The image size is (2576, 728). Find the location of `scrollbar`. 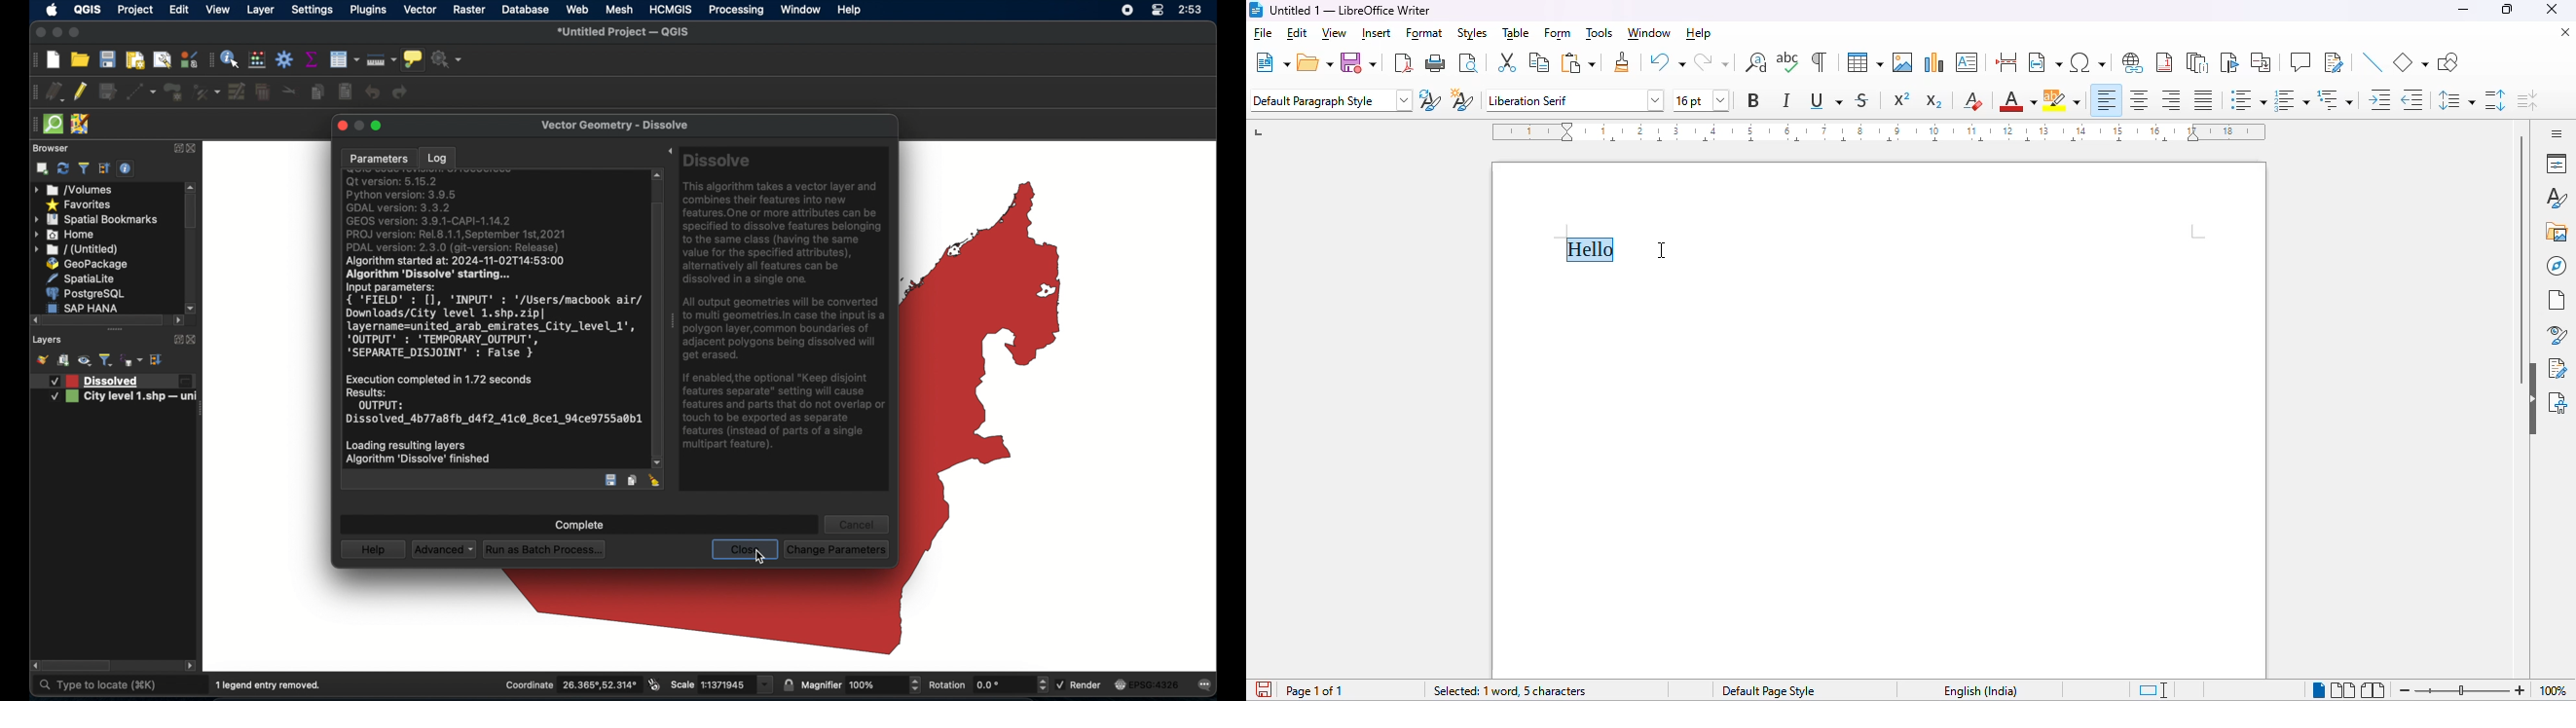

scrollbar is located at coordinates (659, 317).